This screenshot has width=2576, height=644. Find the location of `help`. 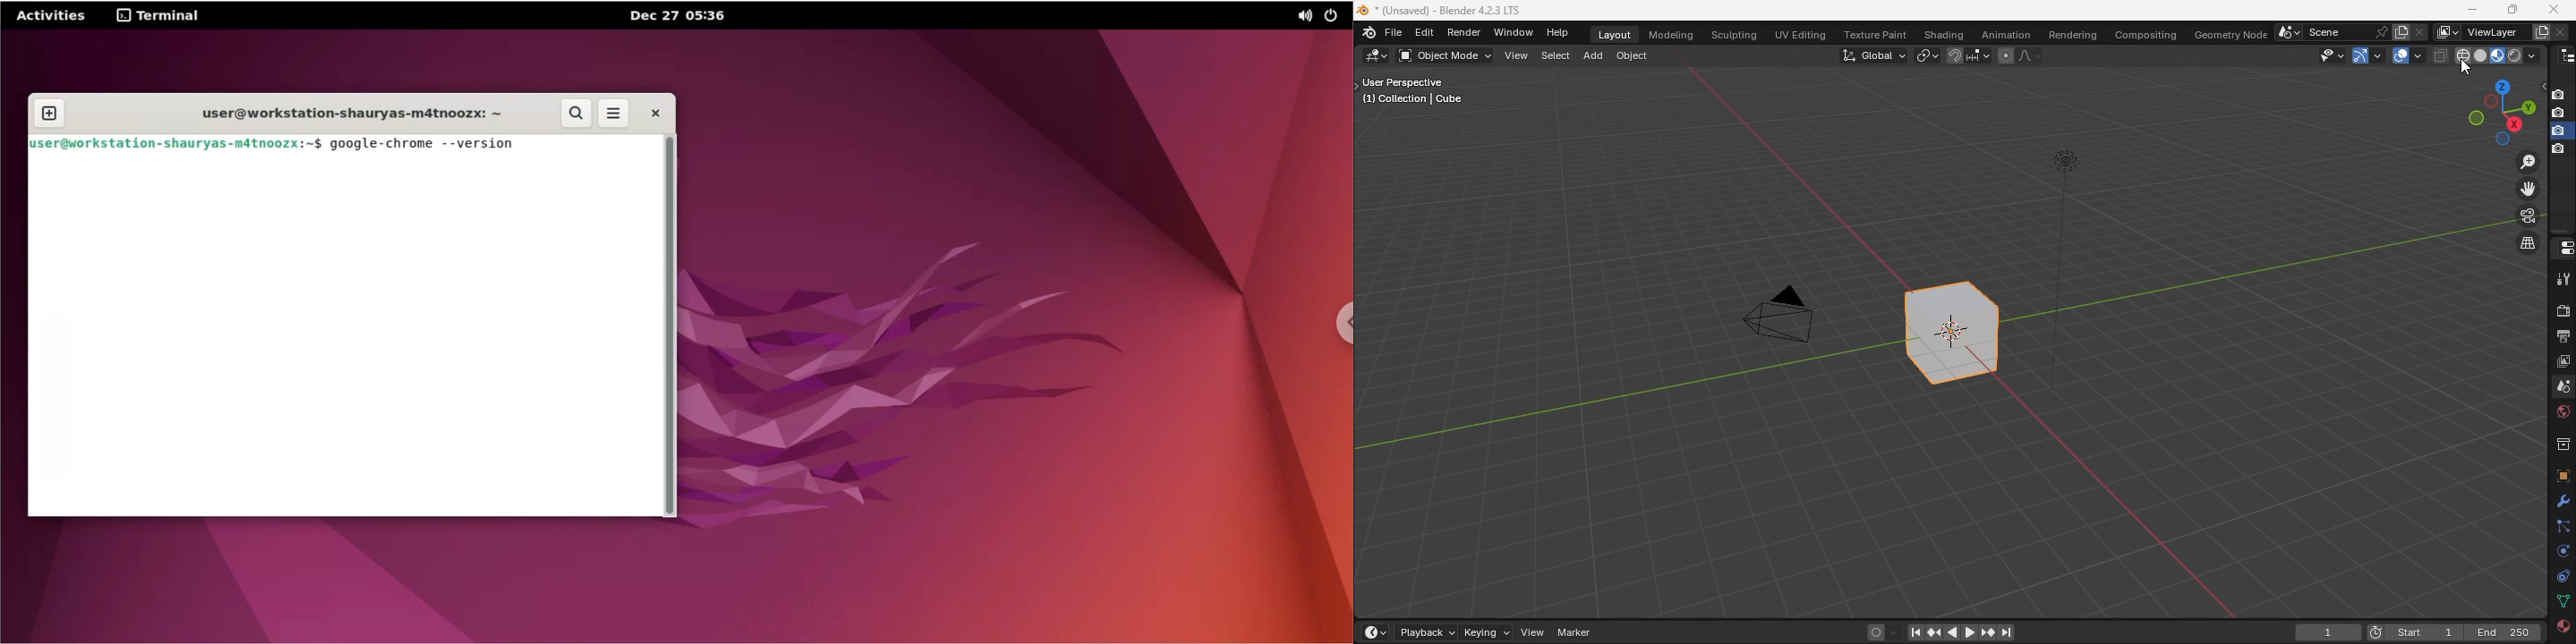

help is located at coordinates (1560, 31).